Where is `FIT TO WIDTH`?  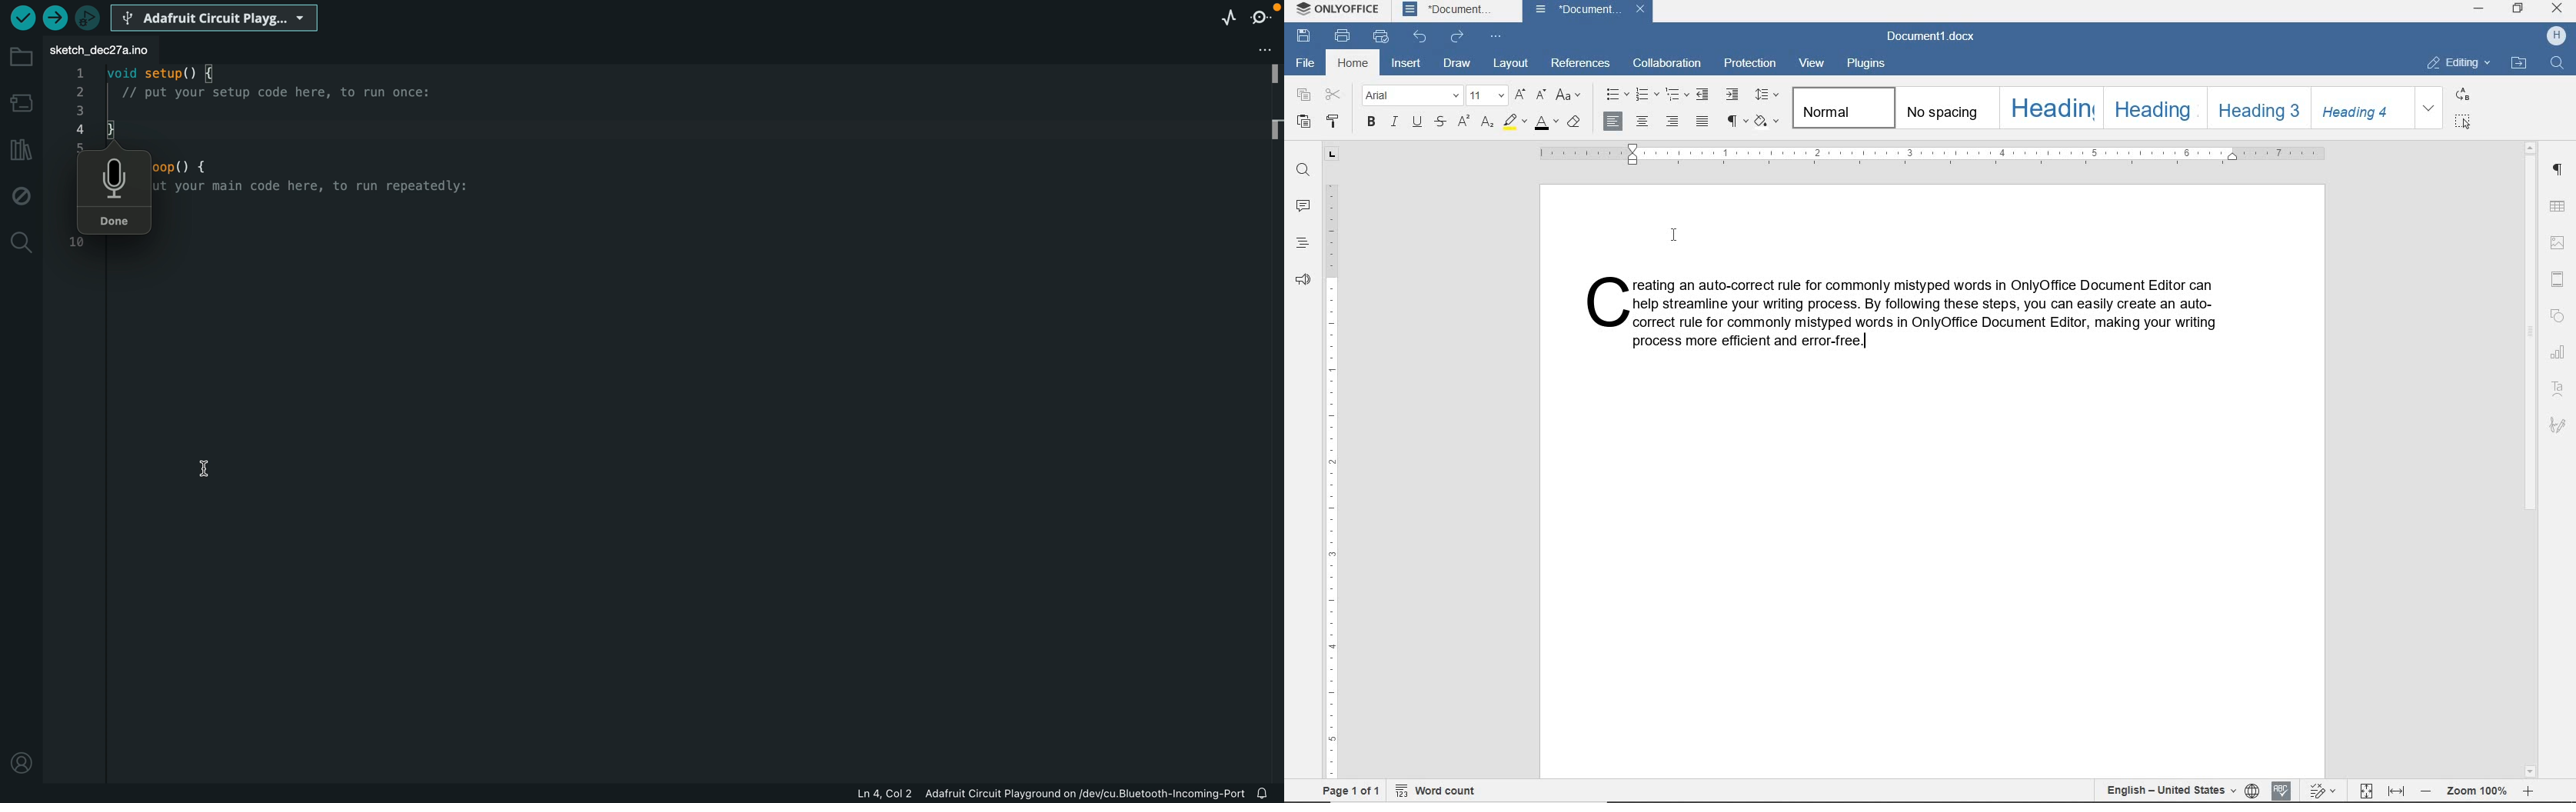
FIT TO WIDTH is located at coordinates (2398, 791).